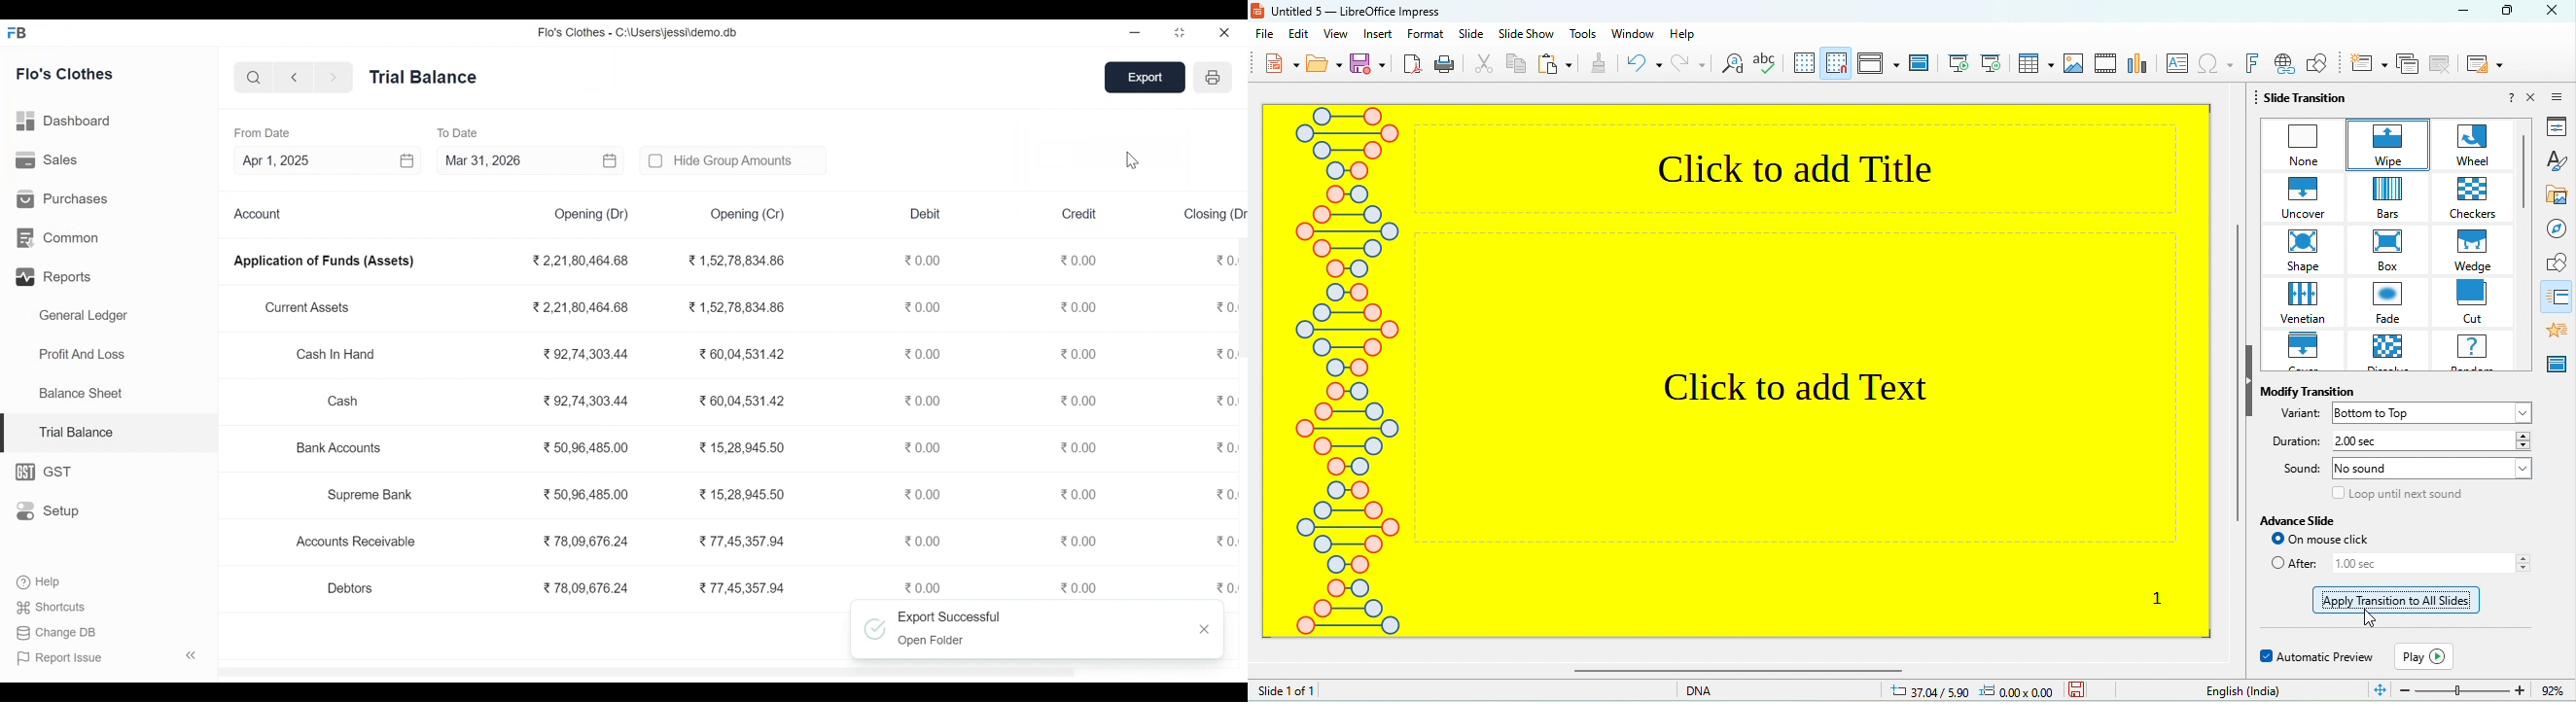 The height and width of the screenshot is (728, 2576). What do you see at coordinates (1344, 386) in the screenshot?
I see `DNA theme on slide` at bounding box center [1344, 386].